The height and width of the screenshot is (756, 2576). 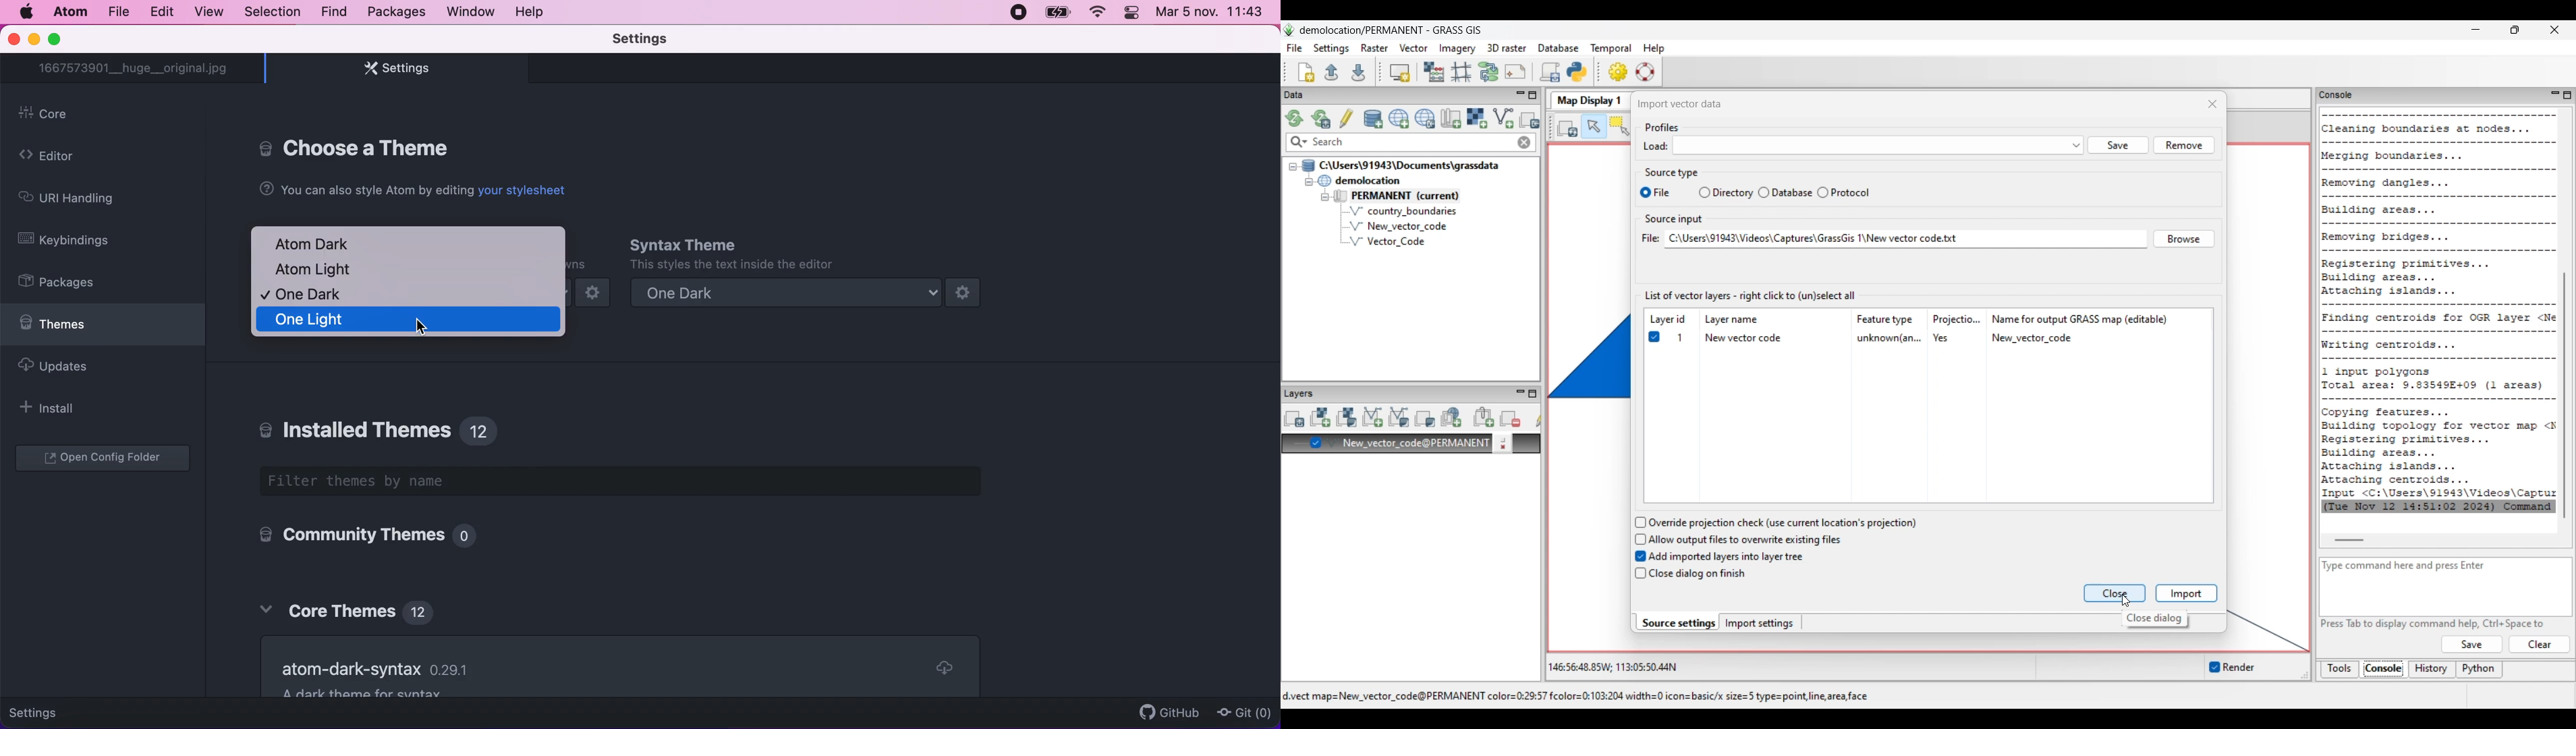 What do you see at coordinates (271, 12) in the screenshot?
I see `selection` at bounding box center [271, 12].